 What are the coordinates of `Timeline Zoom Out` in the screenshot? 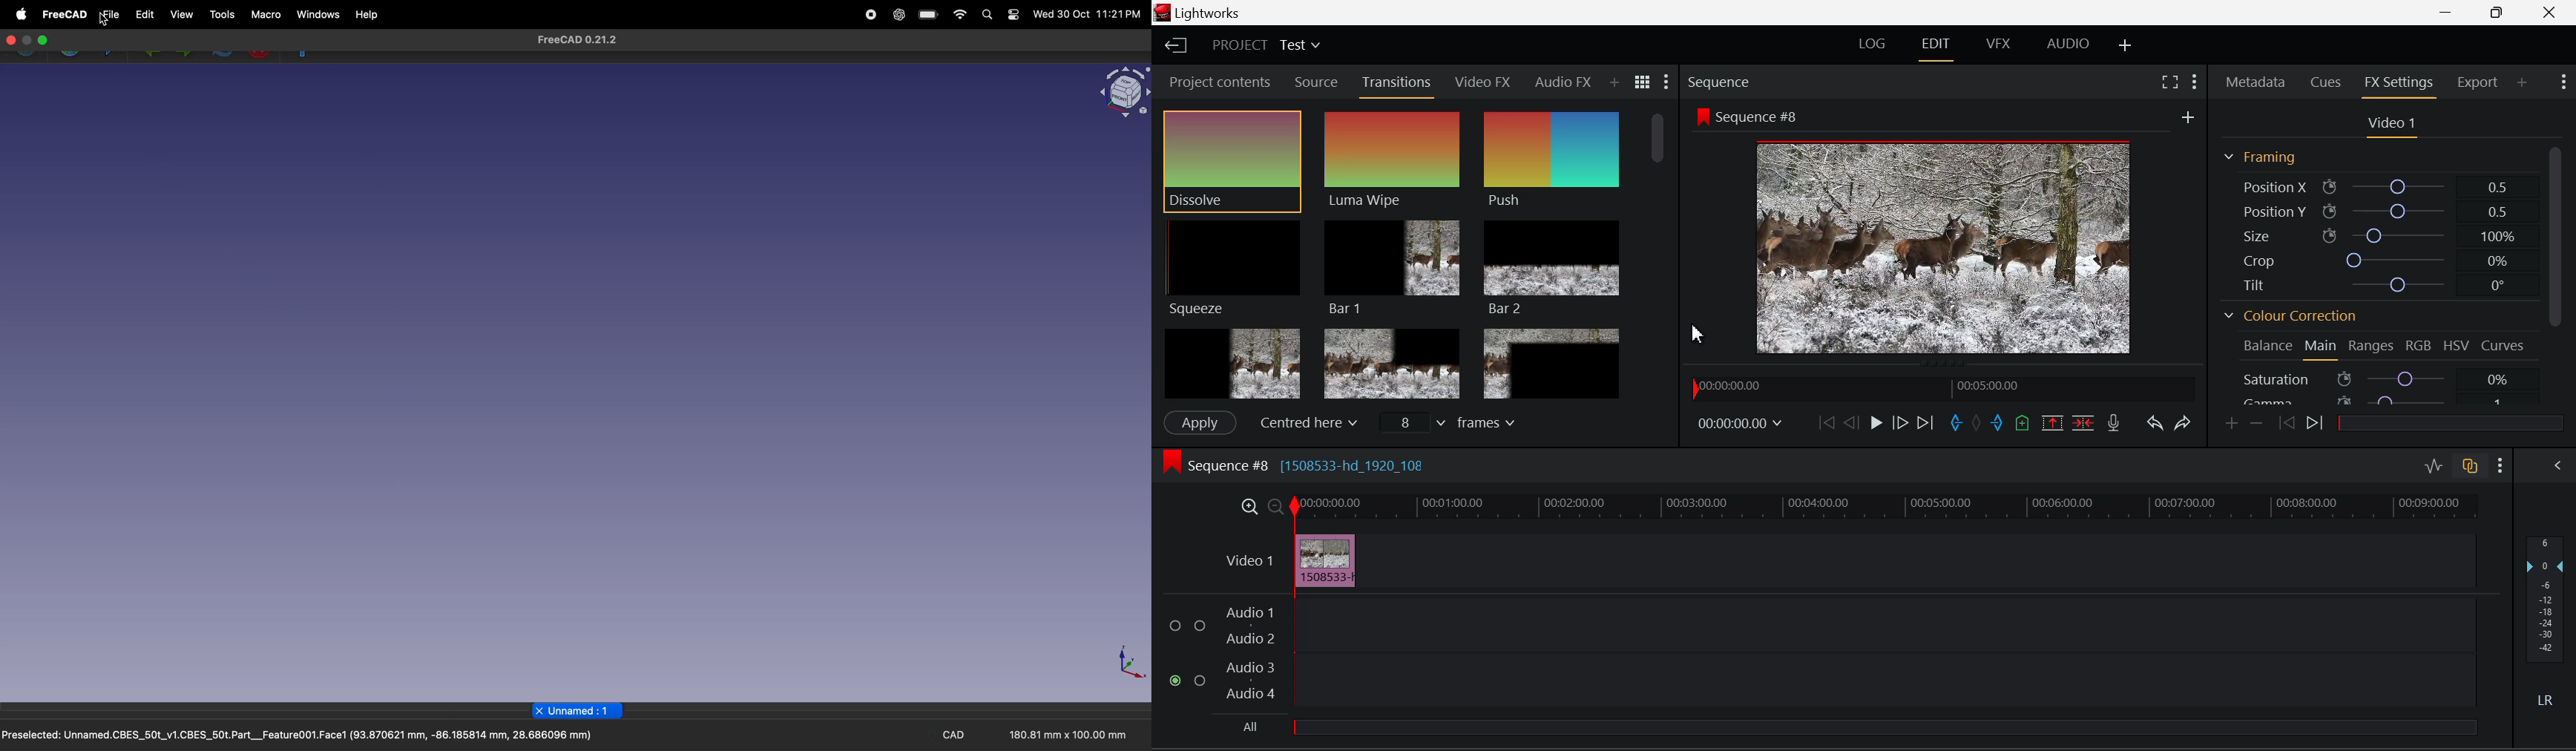 It's located at (1275, 508).